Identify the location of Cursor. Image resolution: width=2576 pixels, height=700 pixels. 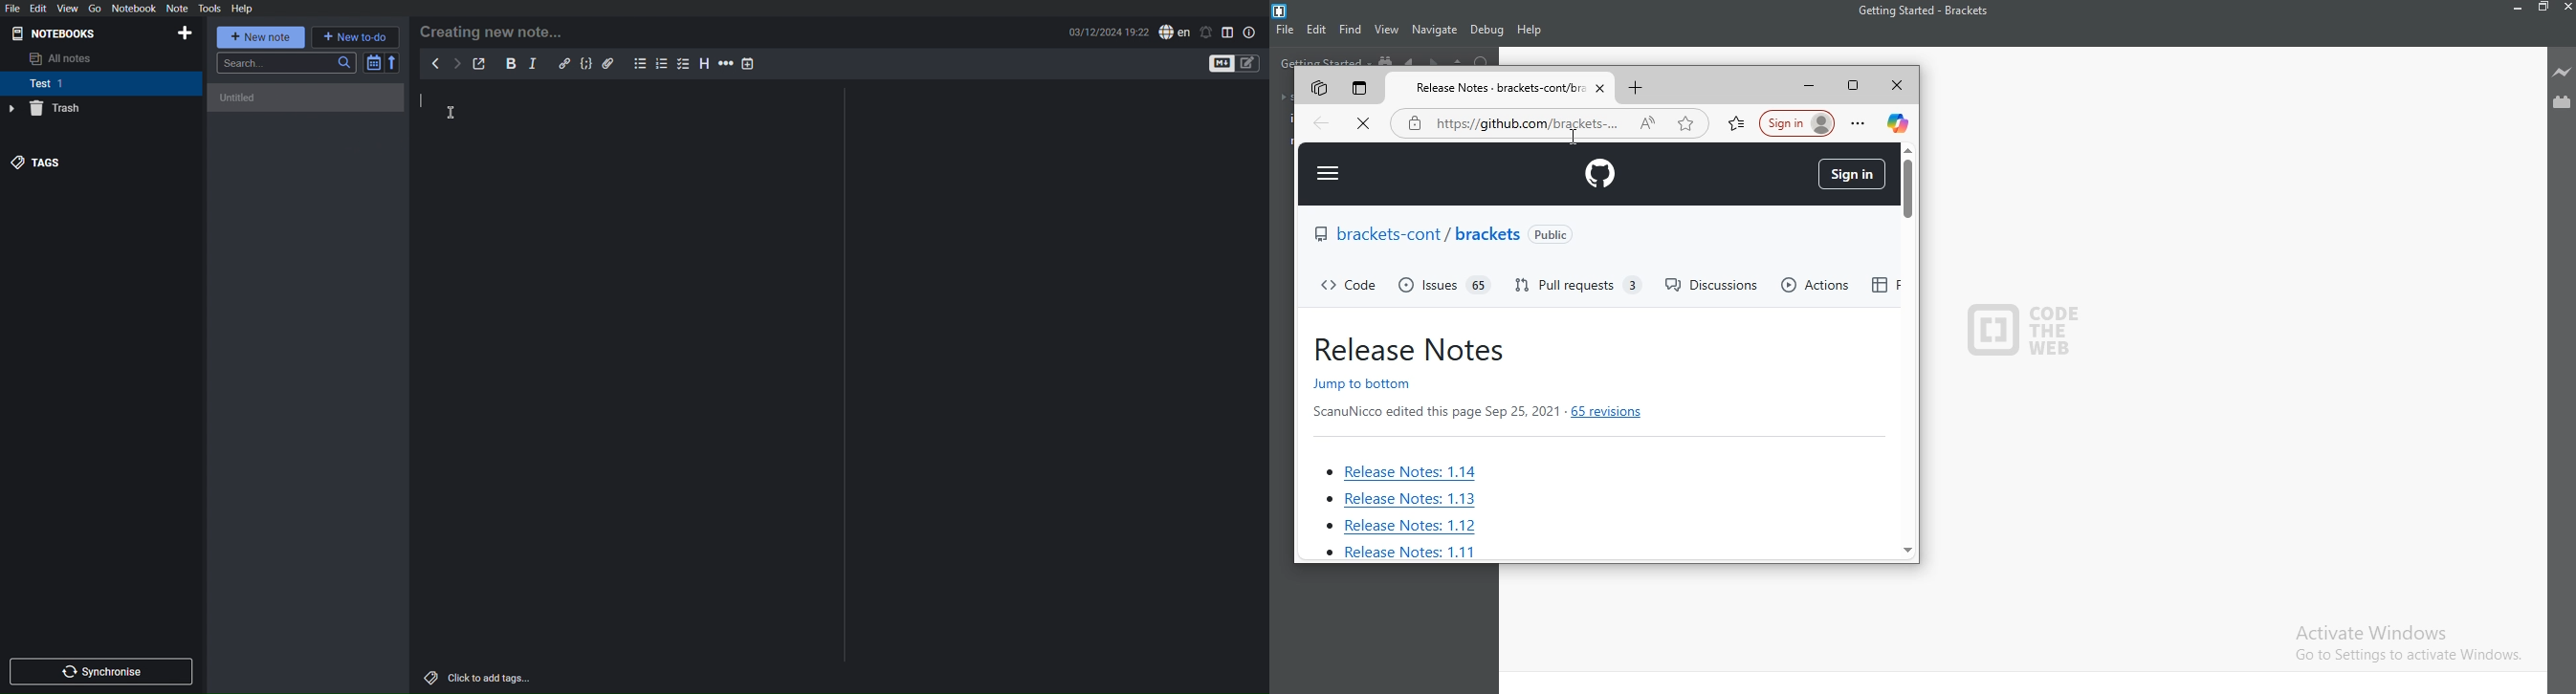
(426, 100).